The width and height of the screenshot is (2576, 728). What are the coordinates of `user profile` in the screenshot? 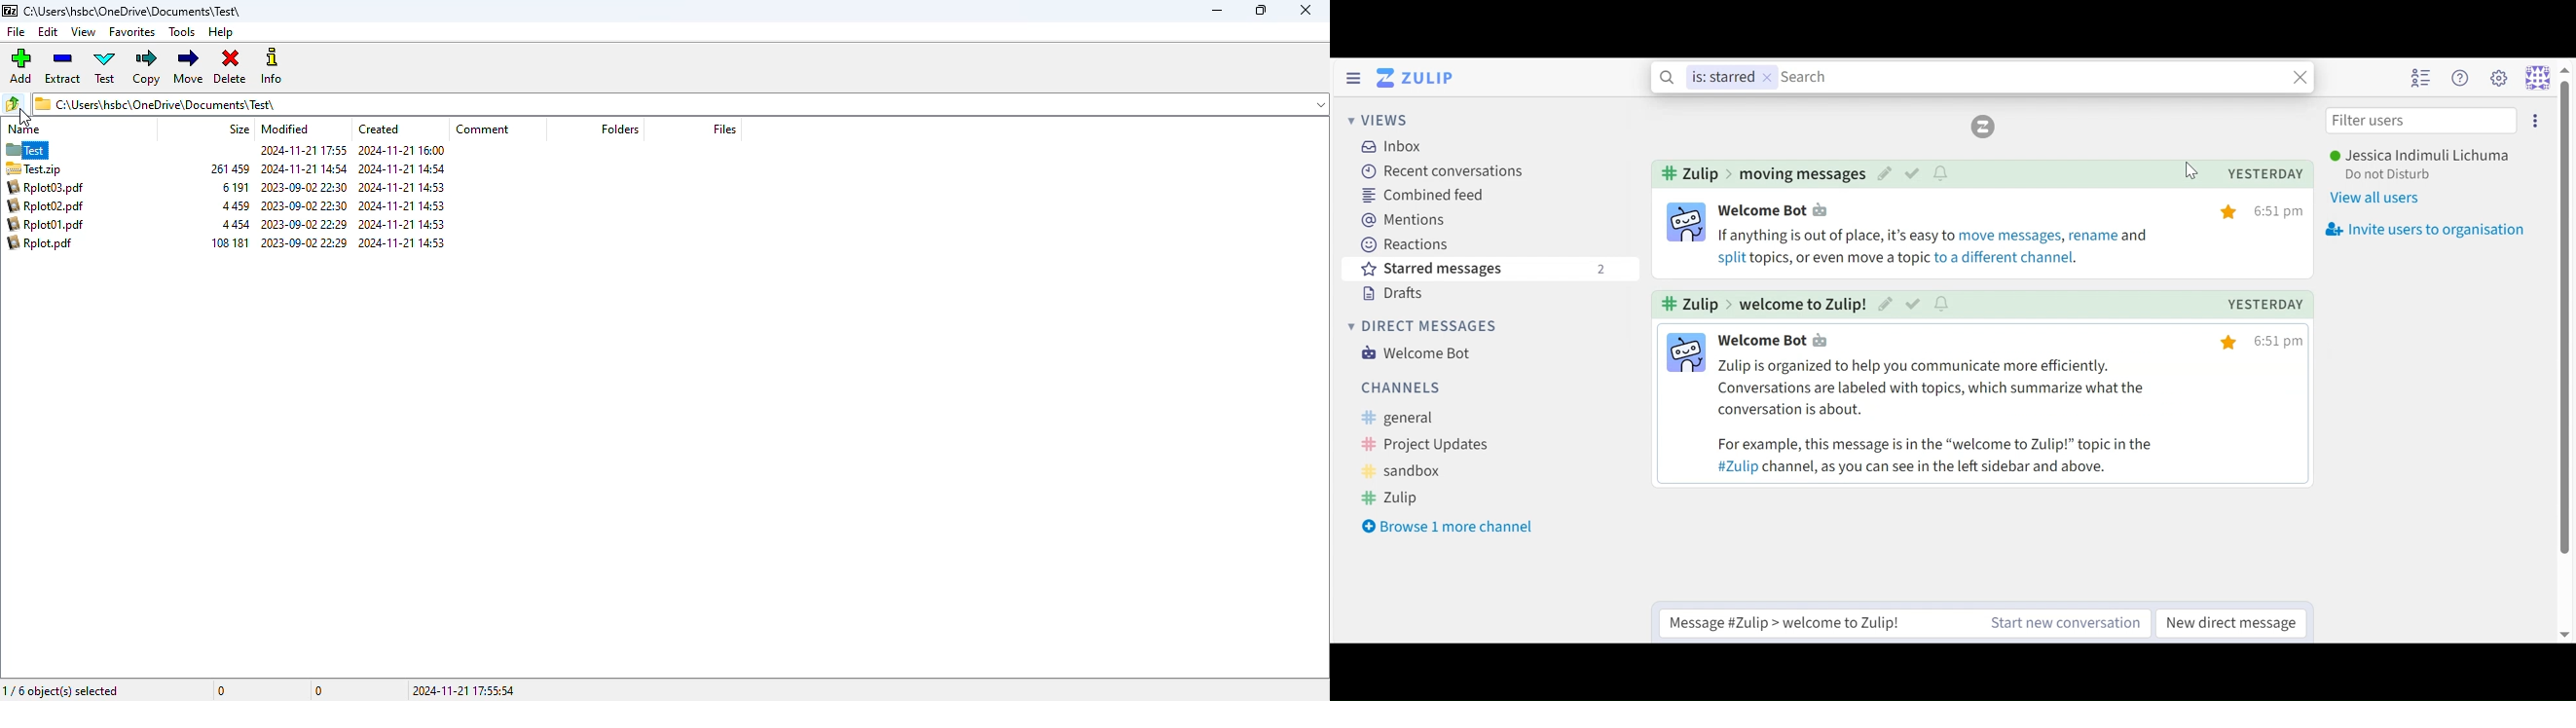 It's located at (1778, 341).